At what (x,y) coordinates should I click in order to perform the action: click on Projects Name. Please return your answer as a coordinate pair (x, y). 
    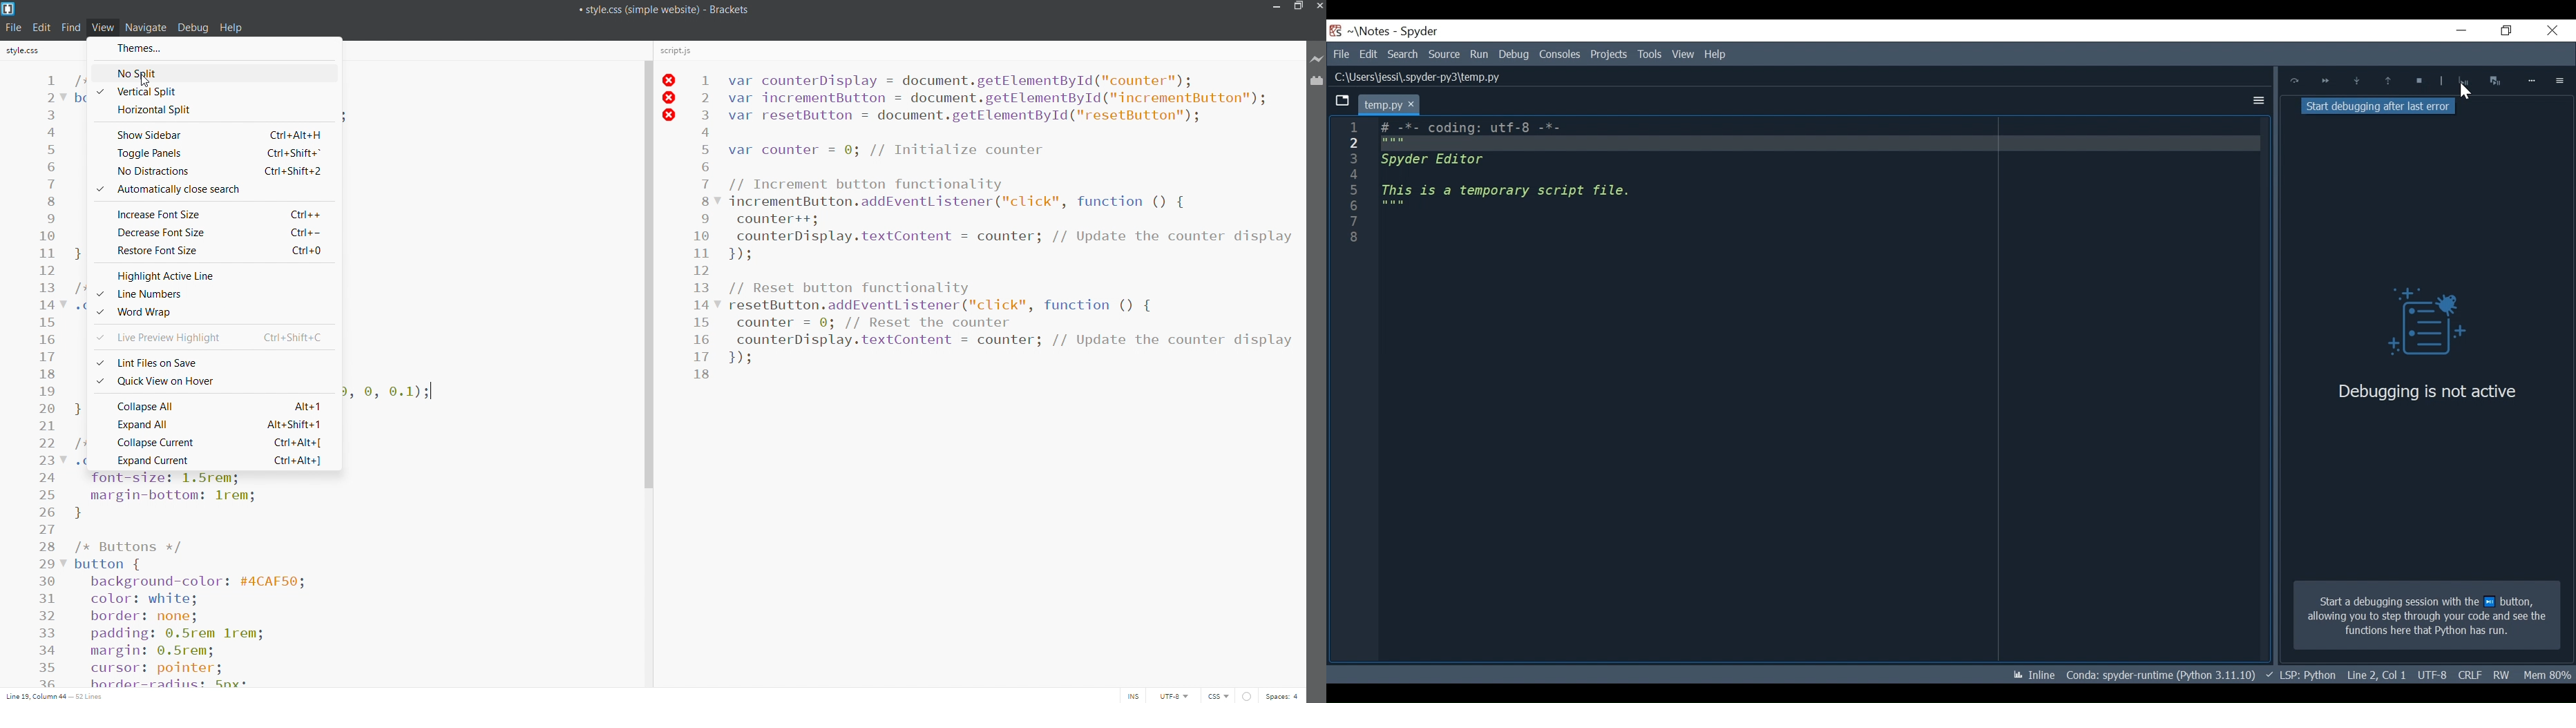
    Looking at the image, I should click on (1374, 31).